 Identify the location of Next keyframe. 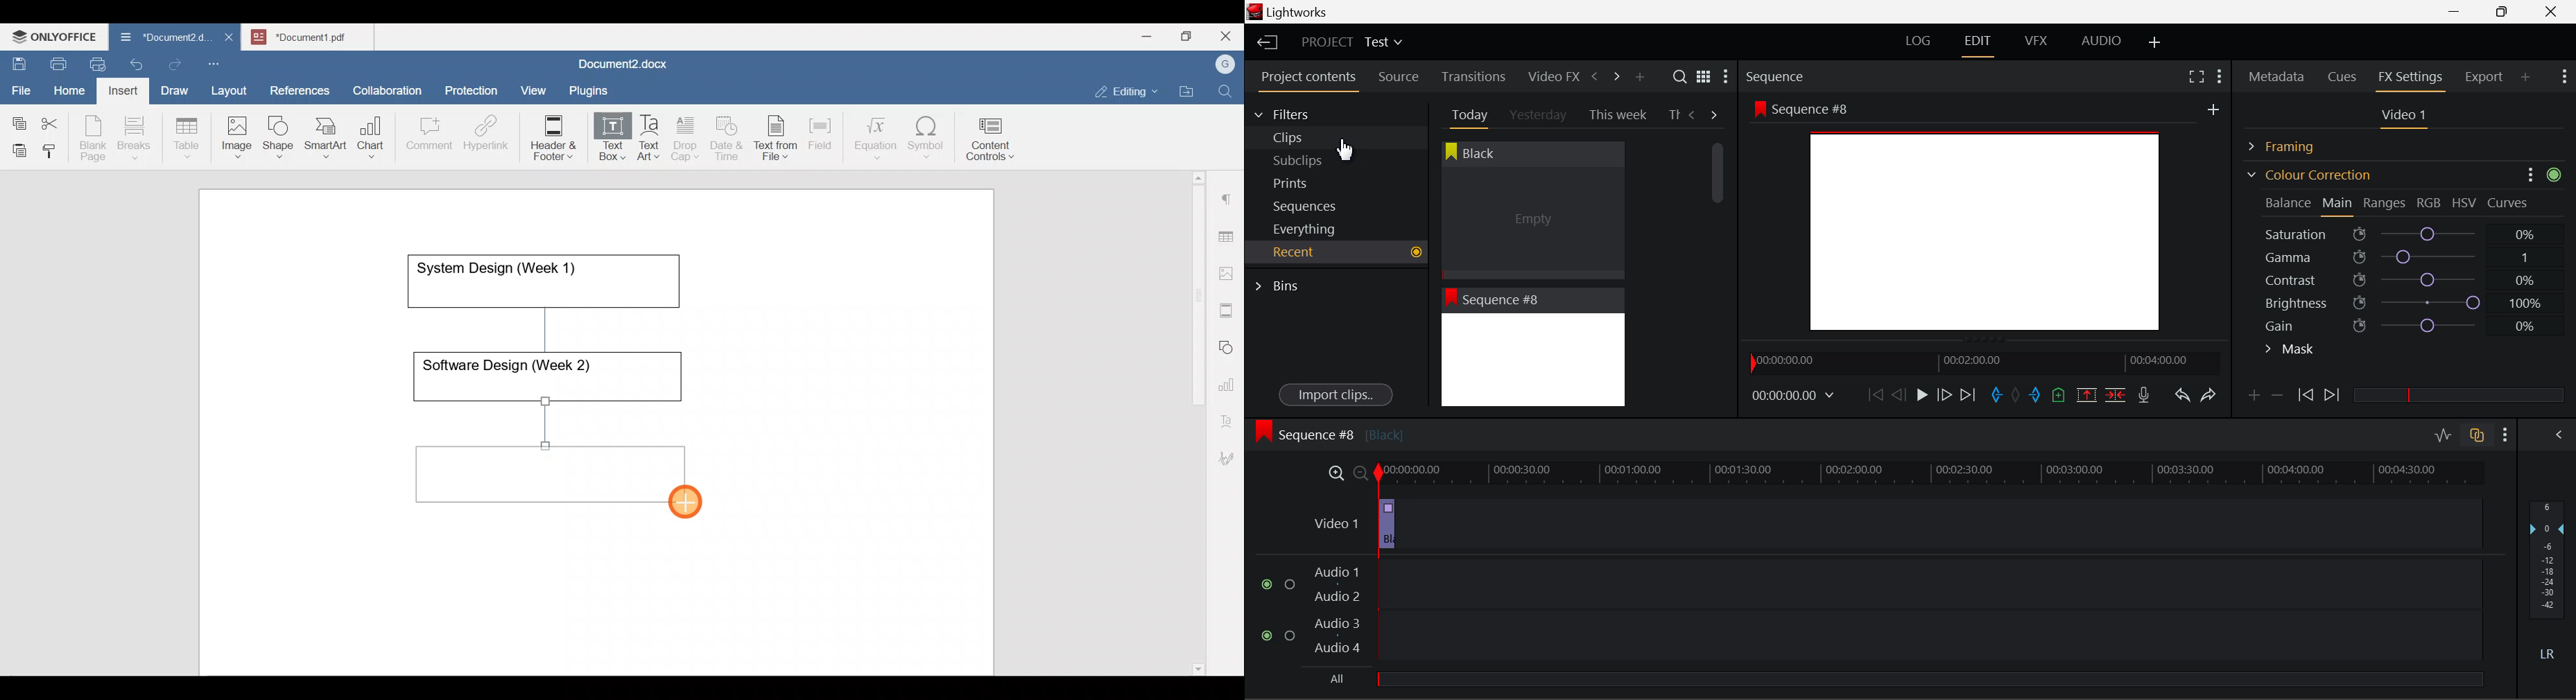
(2333, 396).